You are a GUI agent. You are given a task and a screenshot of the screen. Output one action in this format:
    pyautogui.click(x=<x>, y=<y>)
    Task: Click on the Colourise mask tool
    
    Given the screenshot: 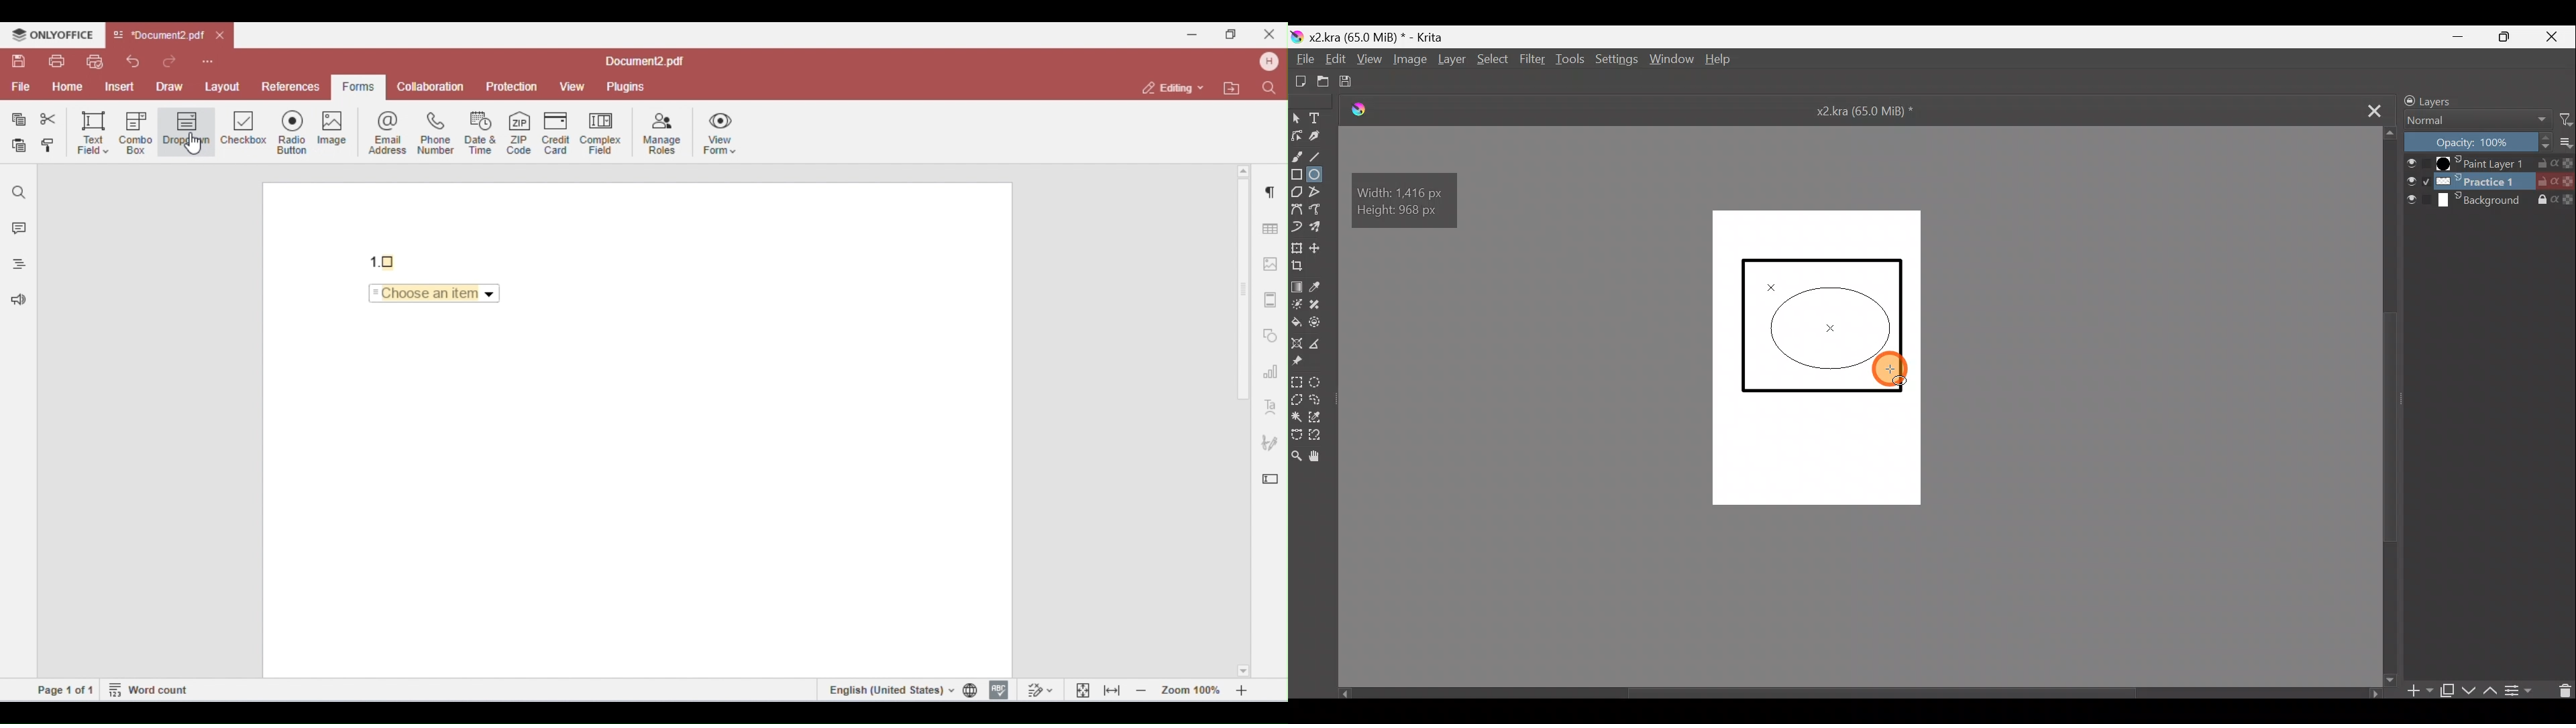 What is the action you would take?
    pyautogui.click(x=1297, y=304)
    